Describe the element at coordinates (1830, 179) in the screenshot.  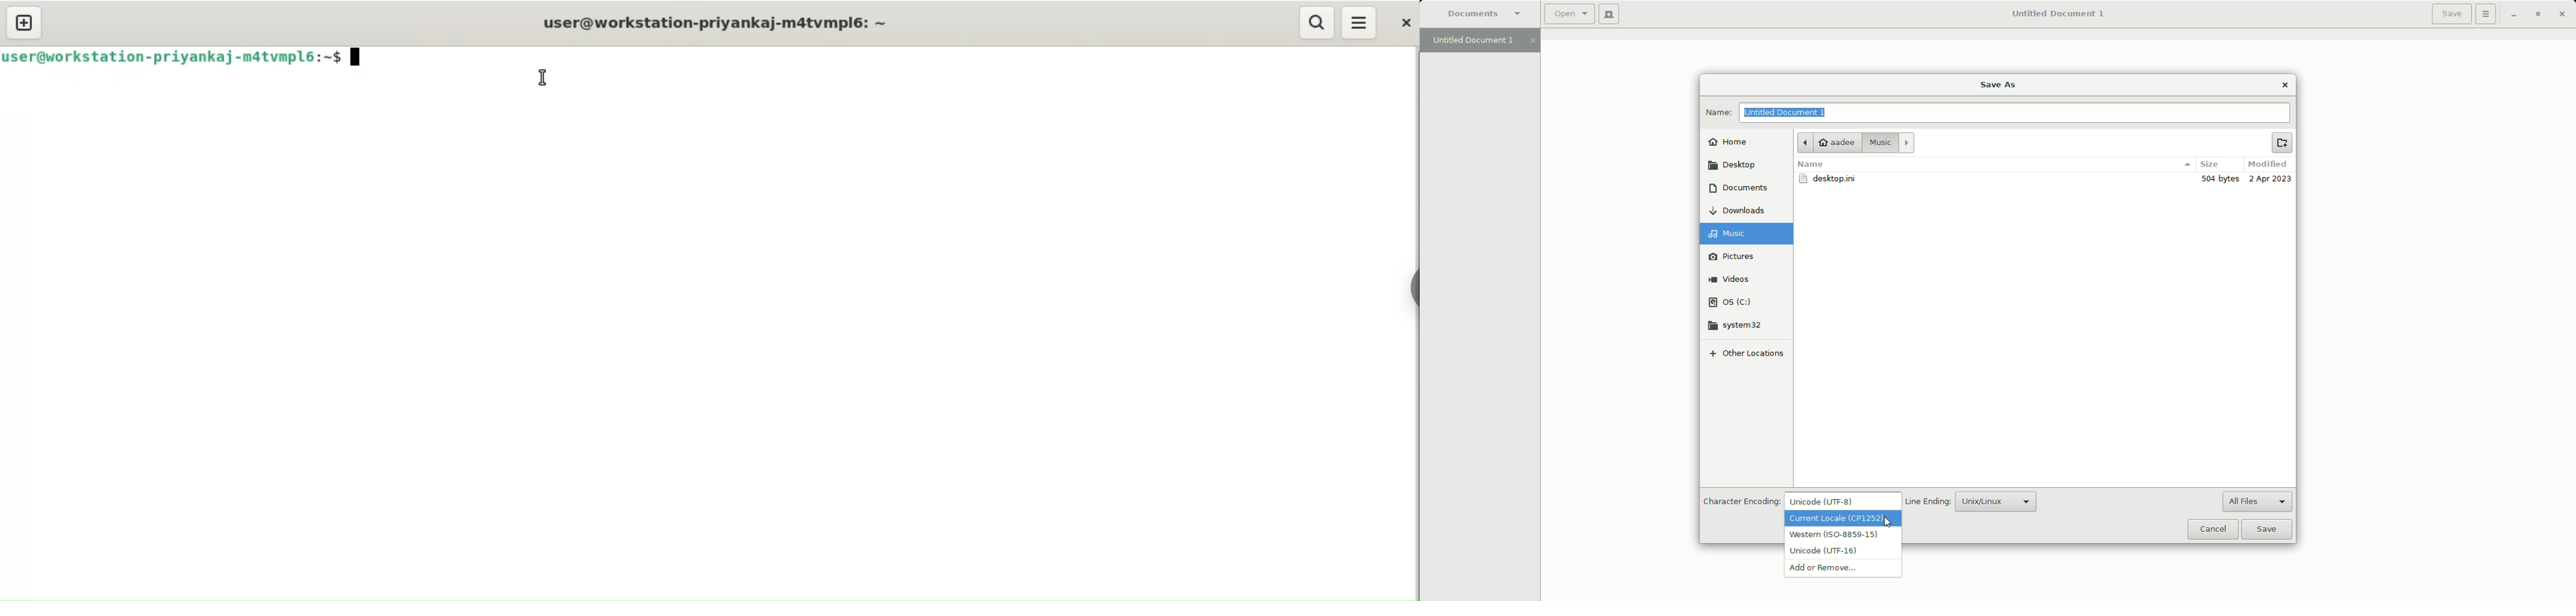
I see `desktop.ini` at that location.